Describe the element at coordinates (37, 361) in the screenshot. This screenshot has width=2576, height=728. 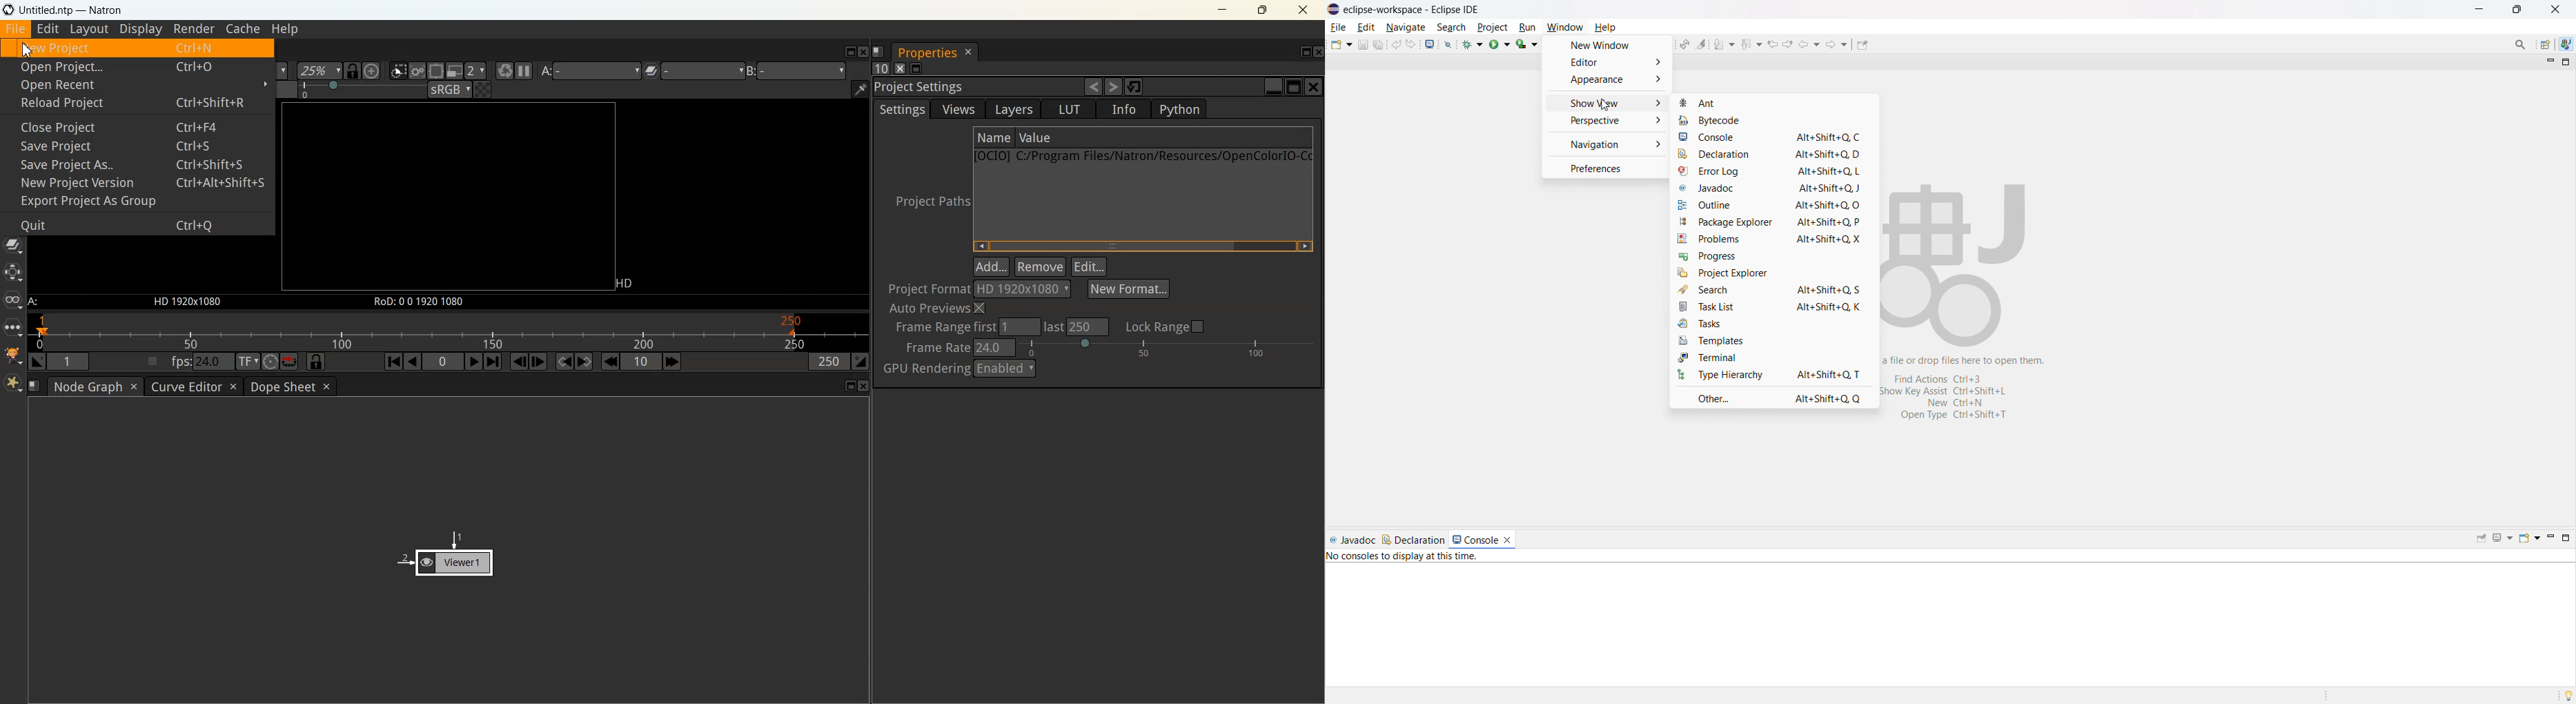
I see `Set the playback at start` at that location.